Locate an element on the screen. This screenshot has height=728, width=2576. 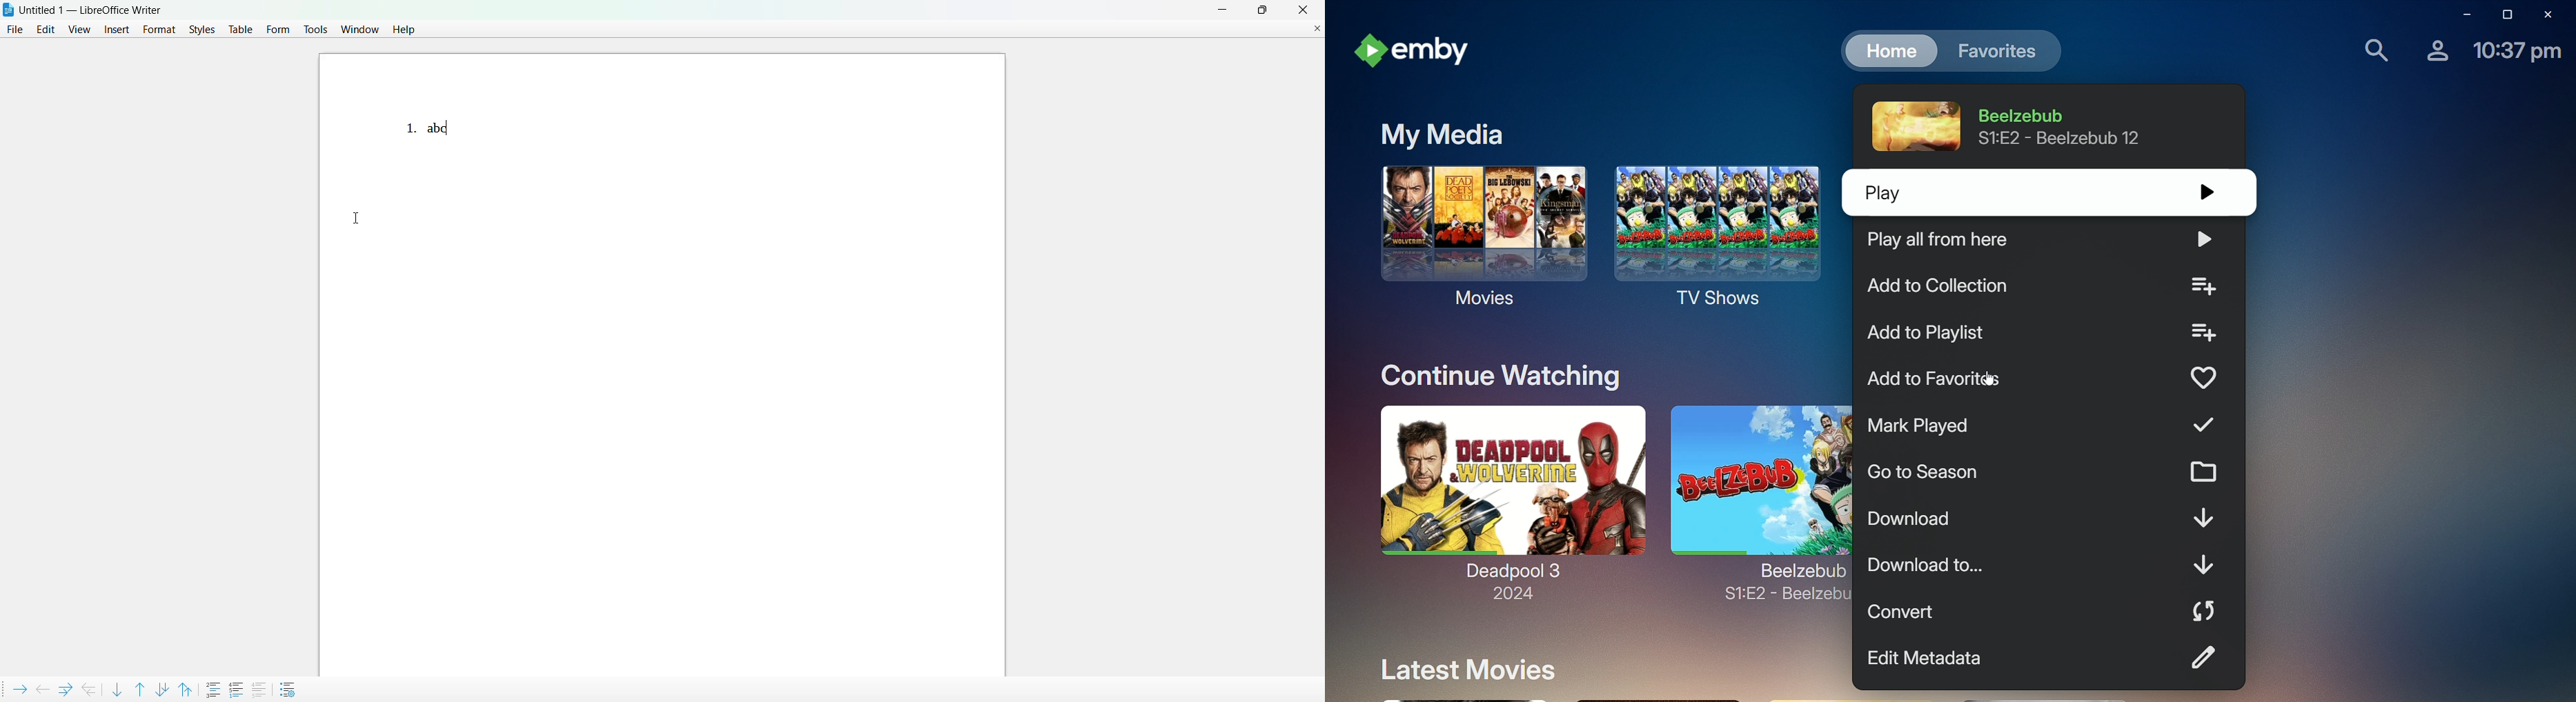
minimize is located at coordinates (1219, 9).